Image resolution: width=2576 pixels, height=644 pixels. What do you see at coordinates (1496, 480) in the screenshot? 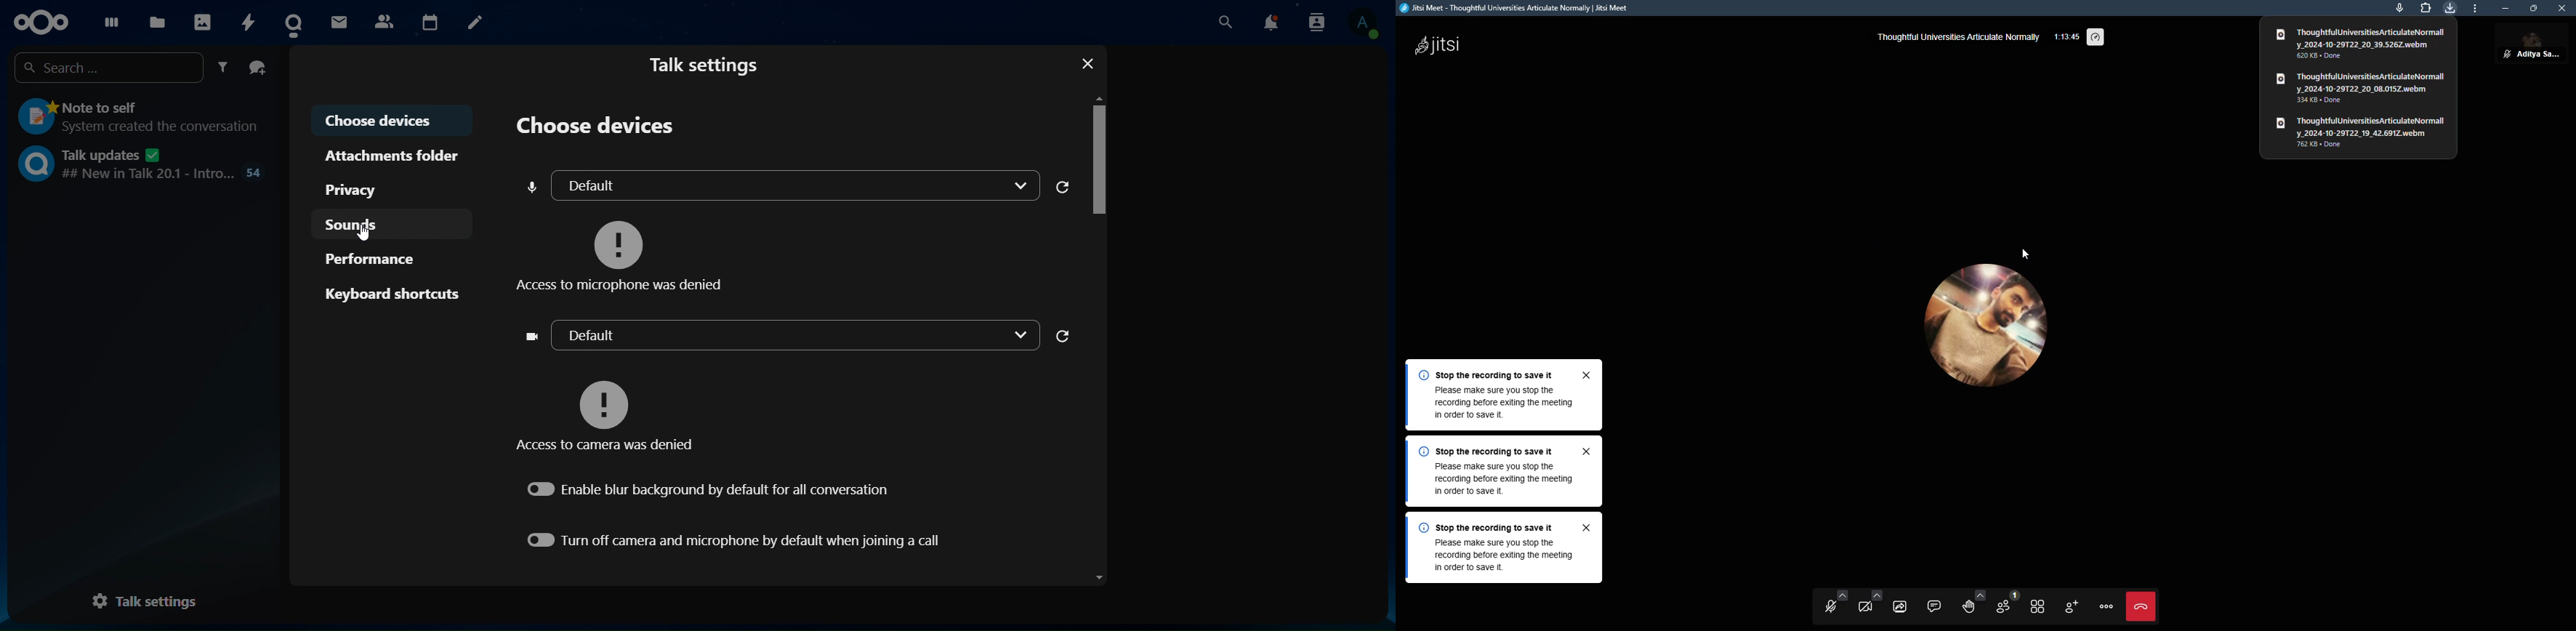
I see `Please make sure you stop therecording before exiting the meeting in order to save it` at bounding box center [1496, 480].